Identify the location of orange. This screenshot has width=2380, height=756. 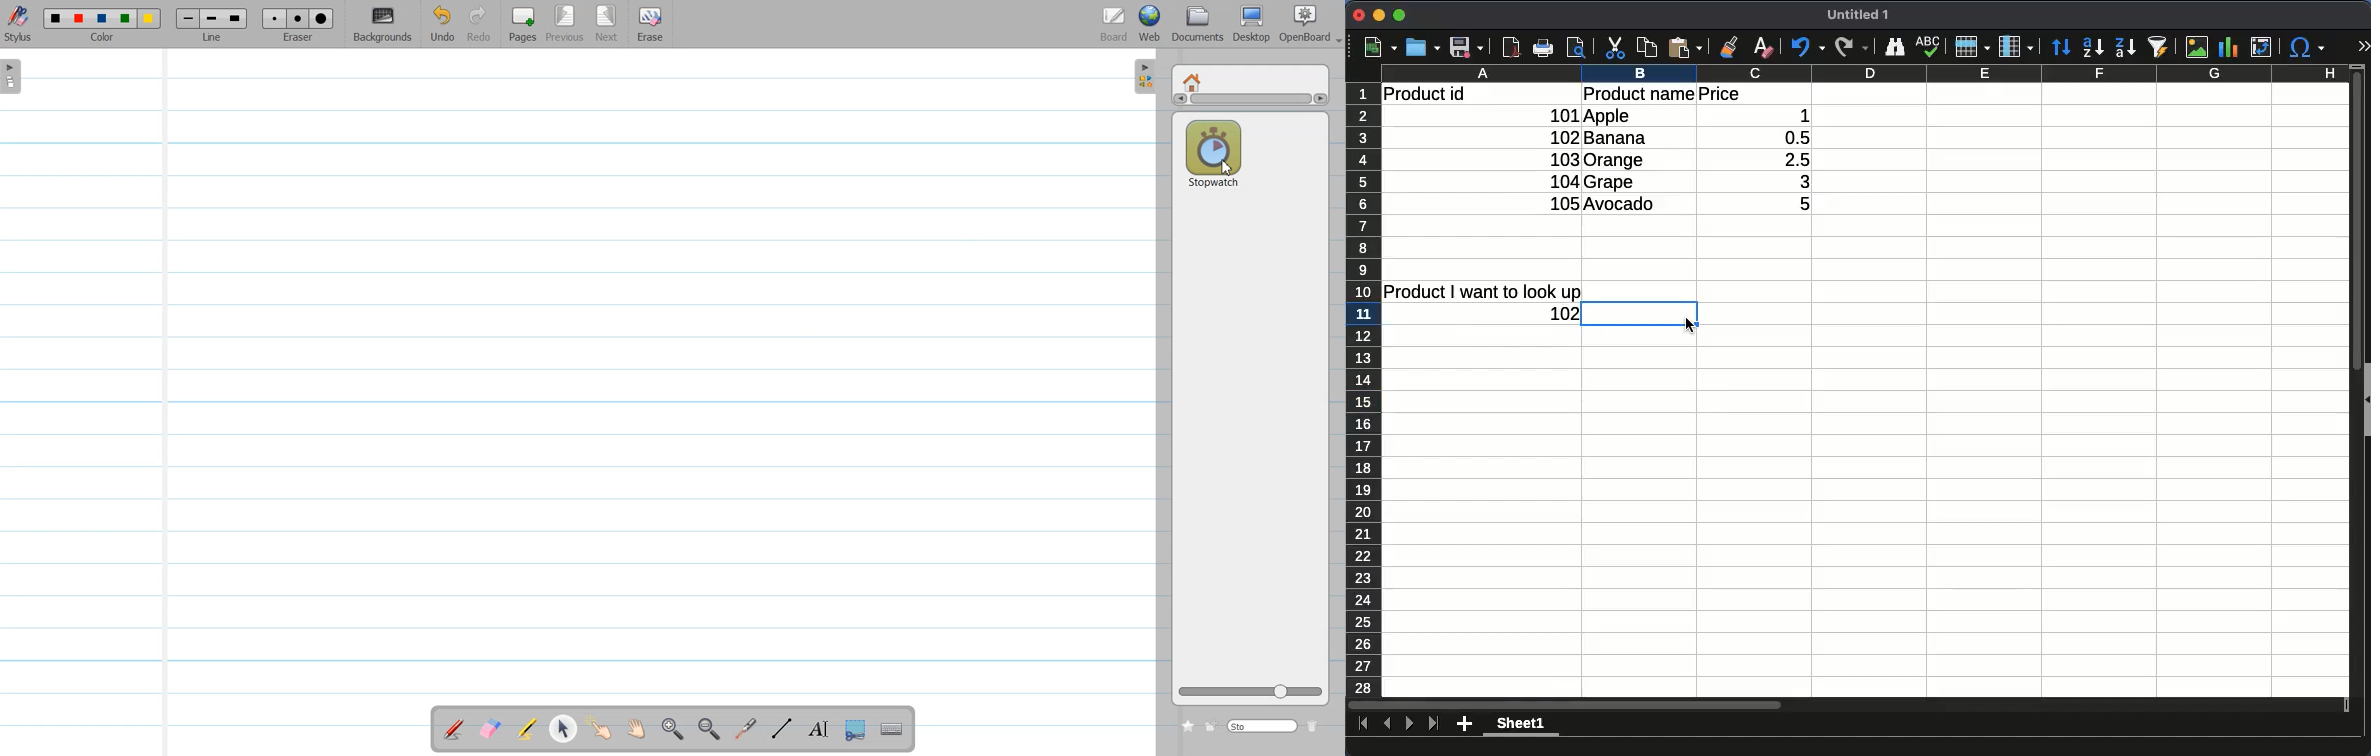
(1616, 161).